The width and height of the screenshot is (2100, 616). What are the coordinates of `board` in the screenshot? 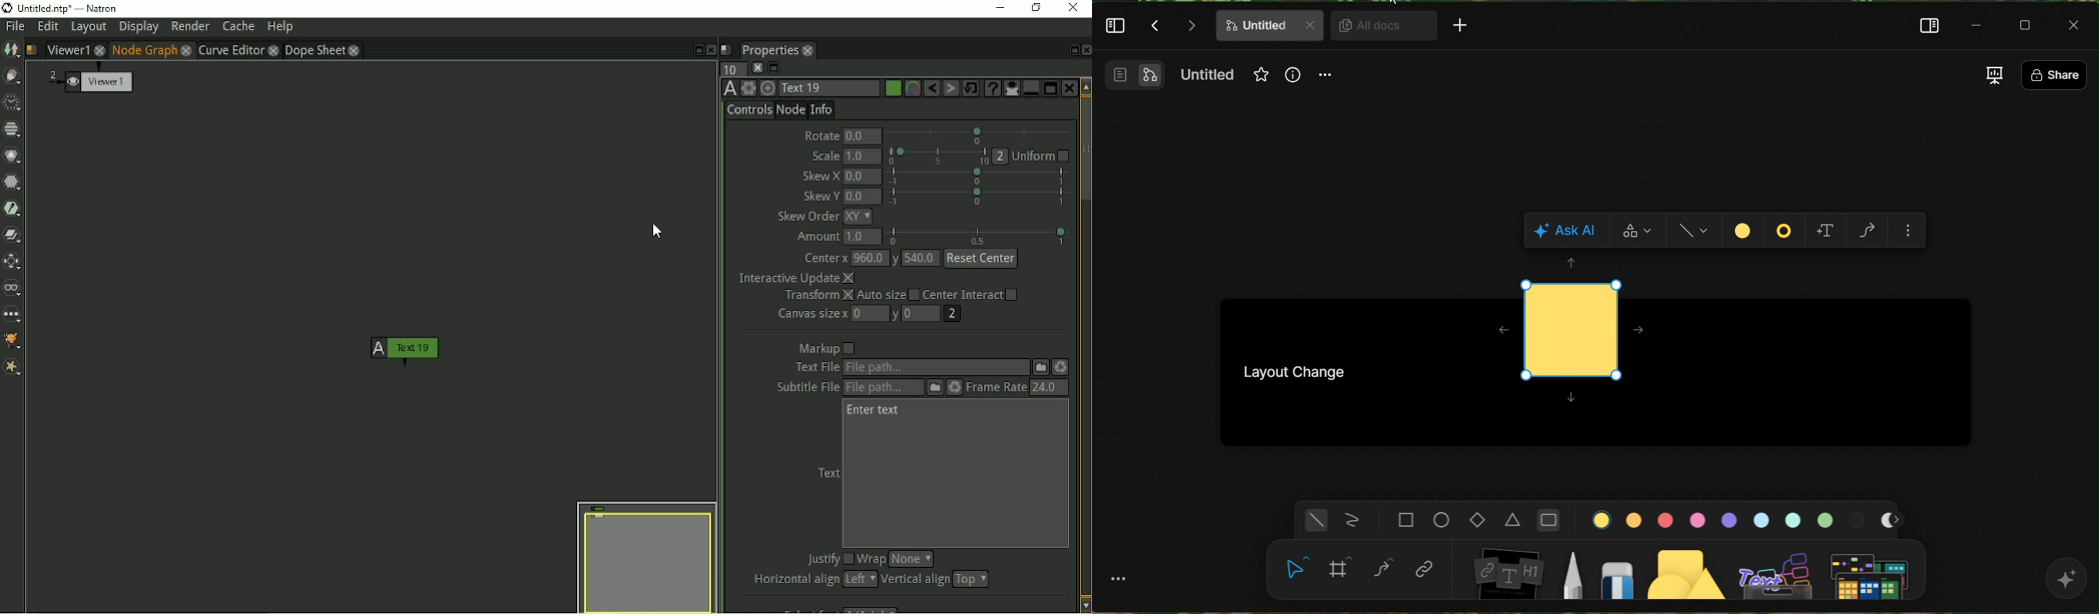 It's located at (1507, 570).